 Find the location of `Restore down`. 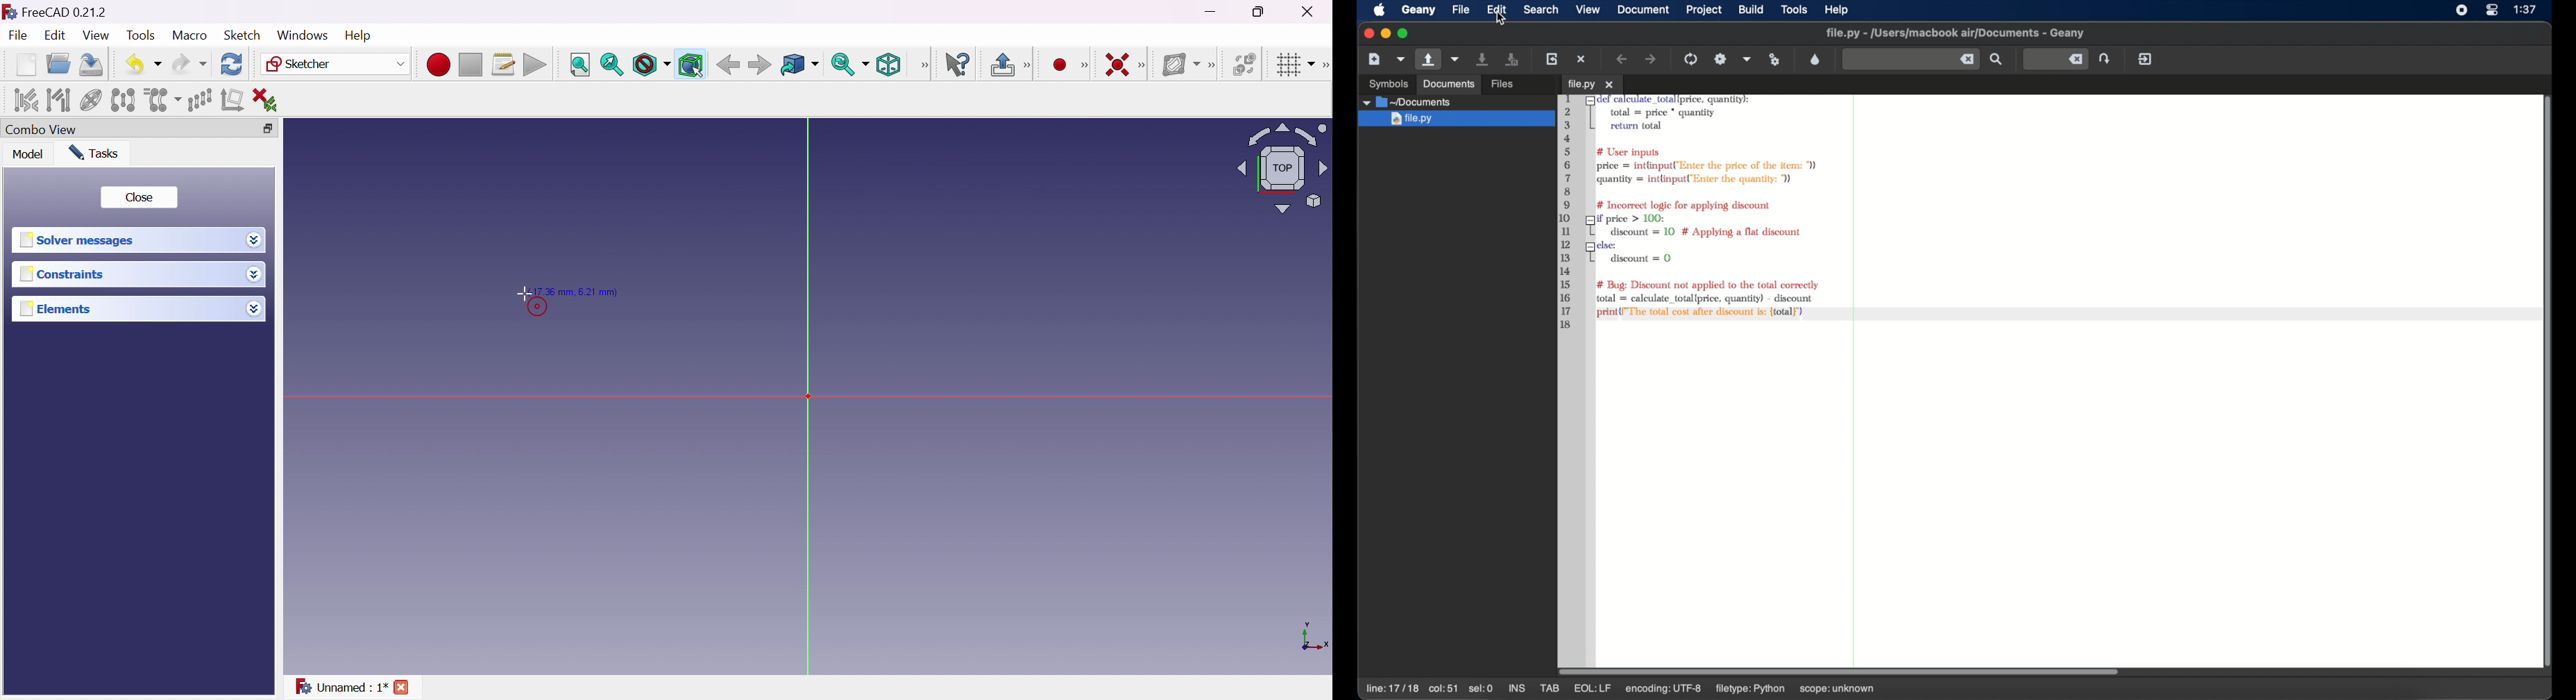

Restore down is located at coordinates (266, 128).